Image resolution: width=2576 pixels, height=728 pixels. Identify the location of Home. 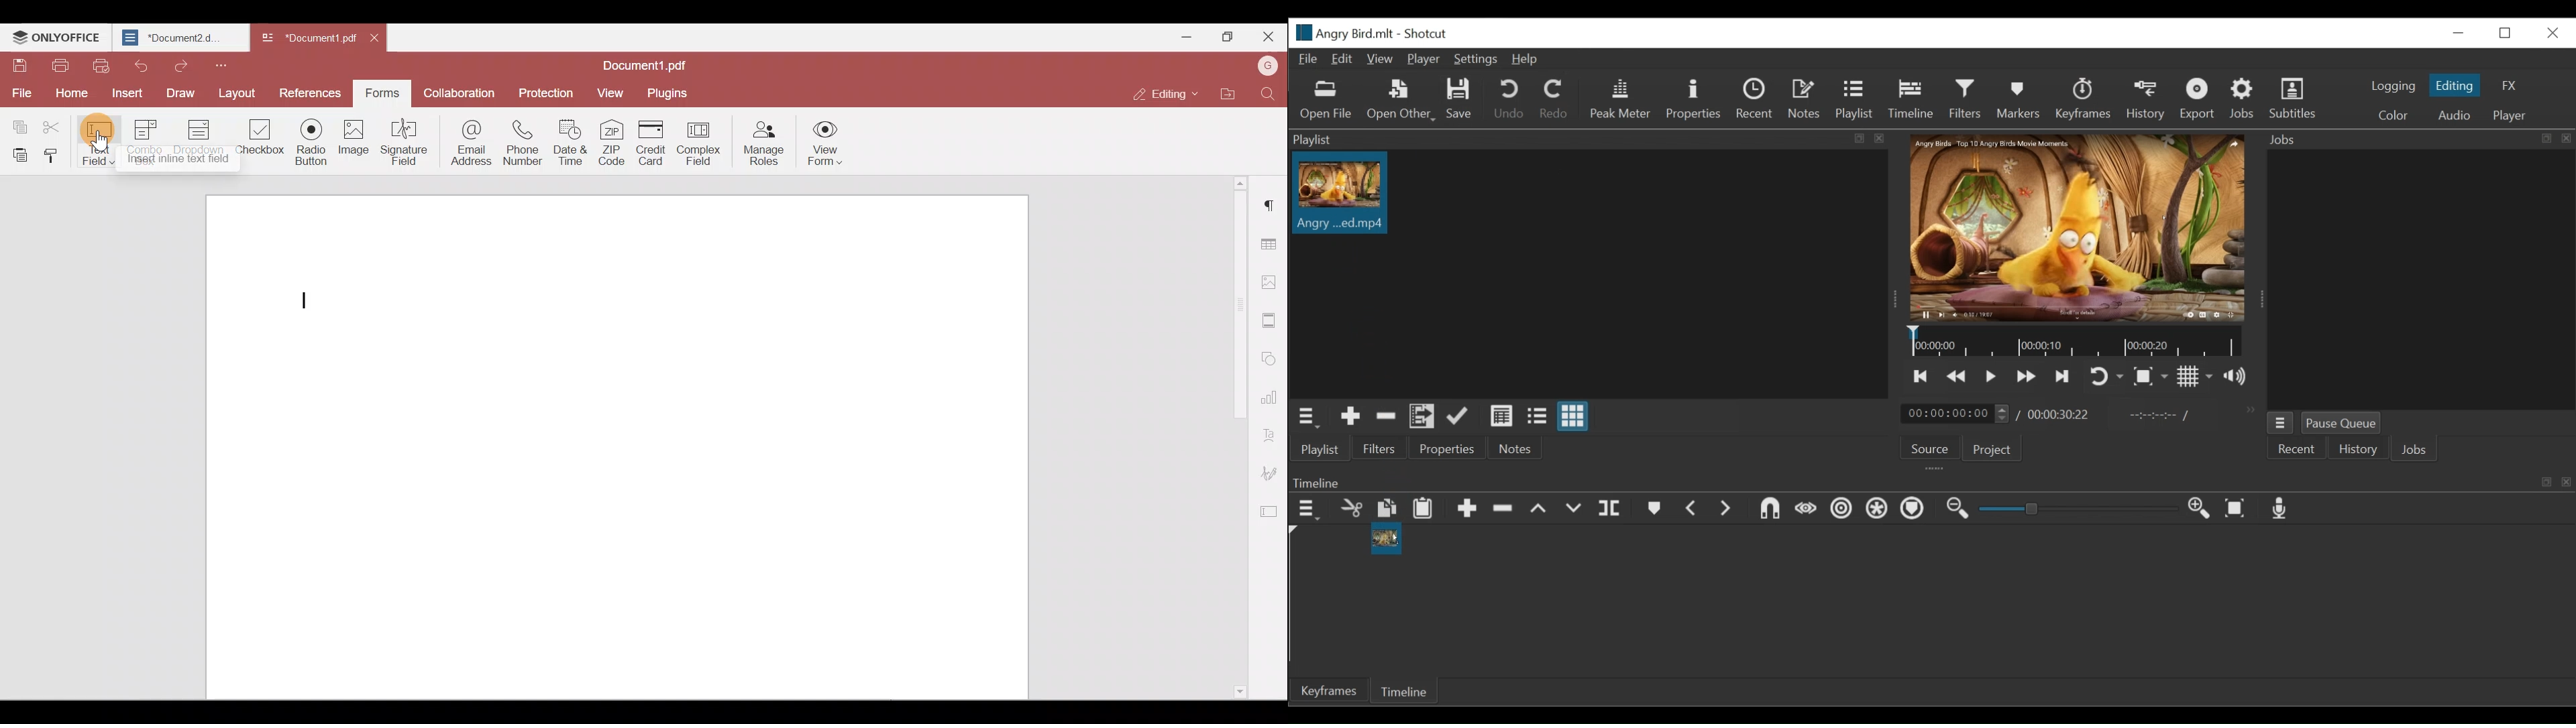
(75, 92).